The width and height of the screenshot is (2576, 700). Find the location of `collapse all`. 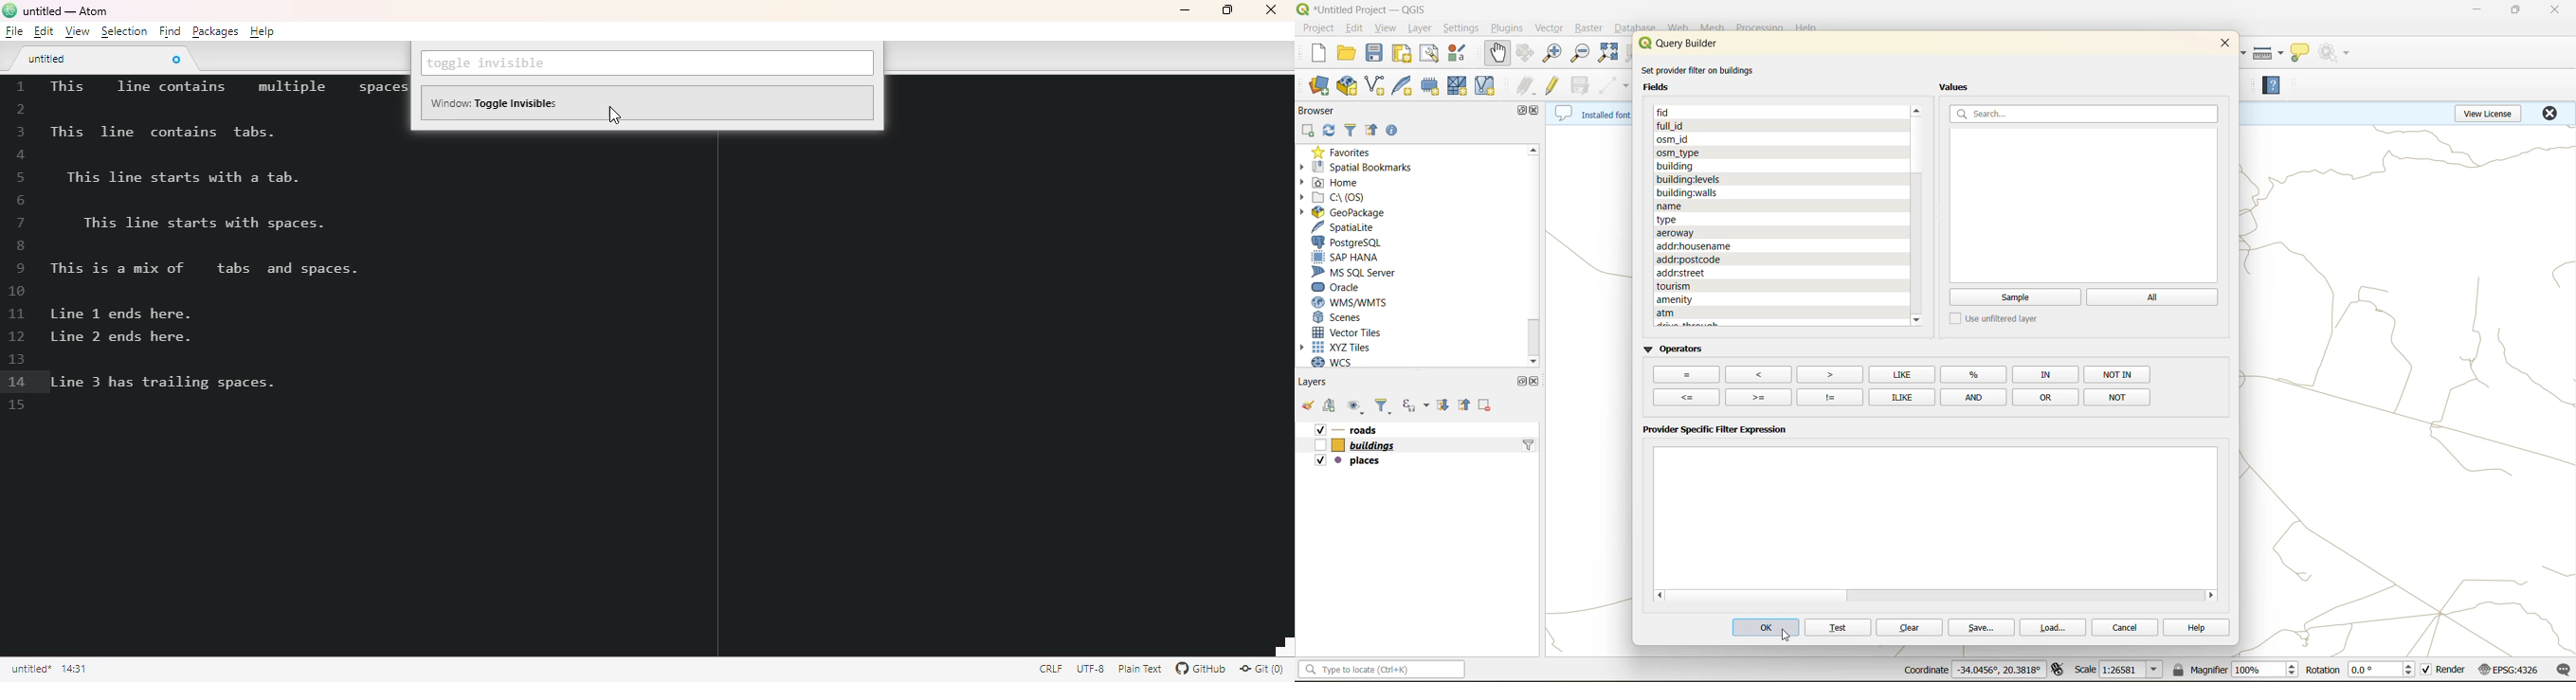

collapse all is located at coordinates (1373, 131).